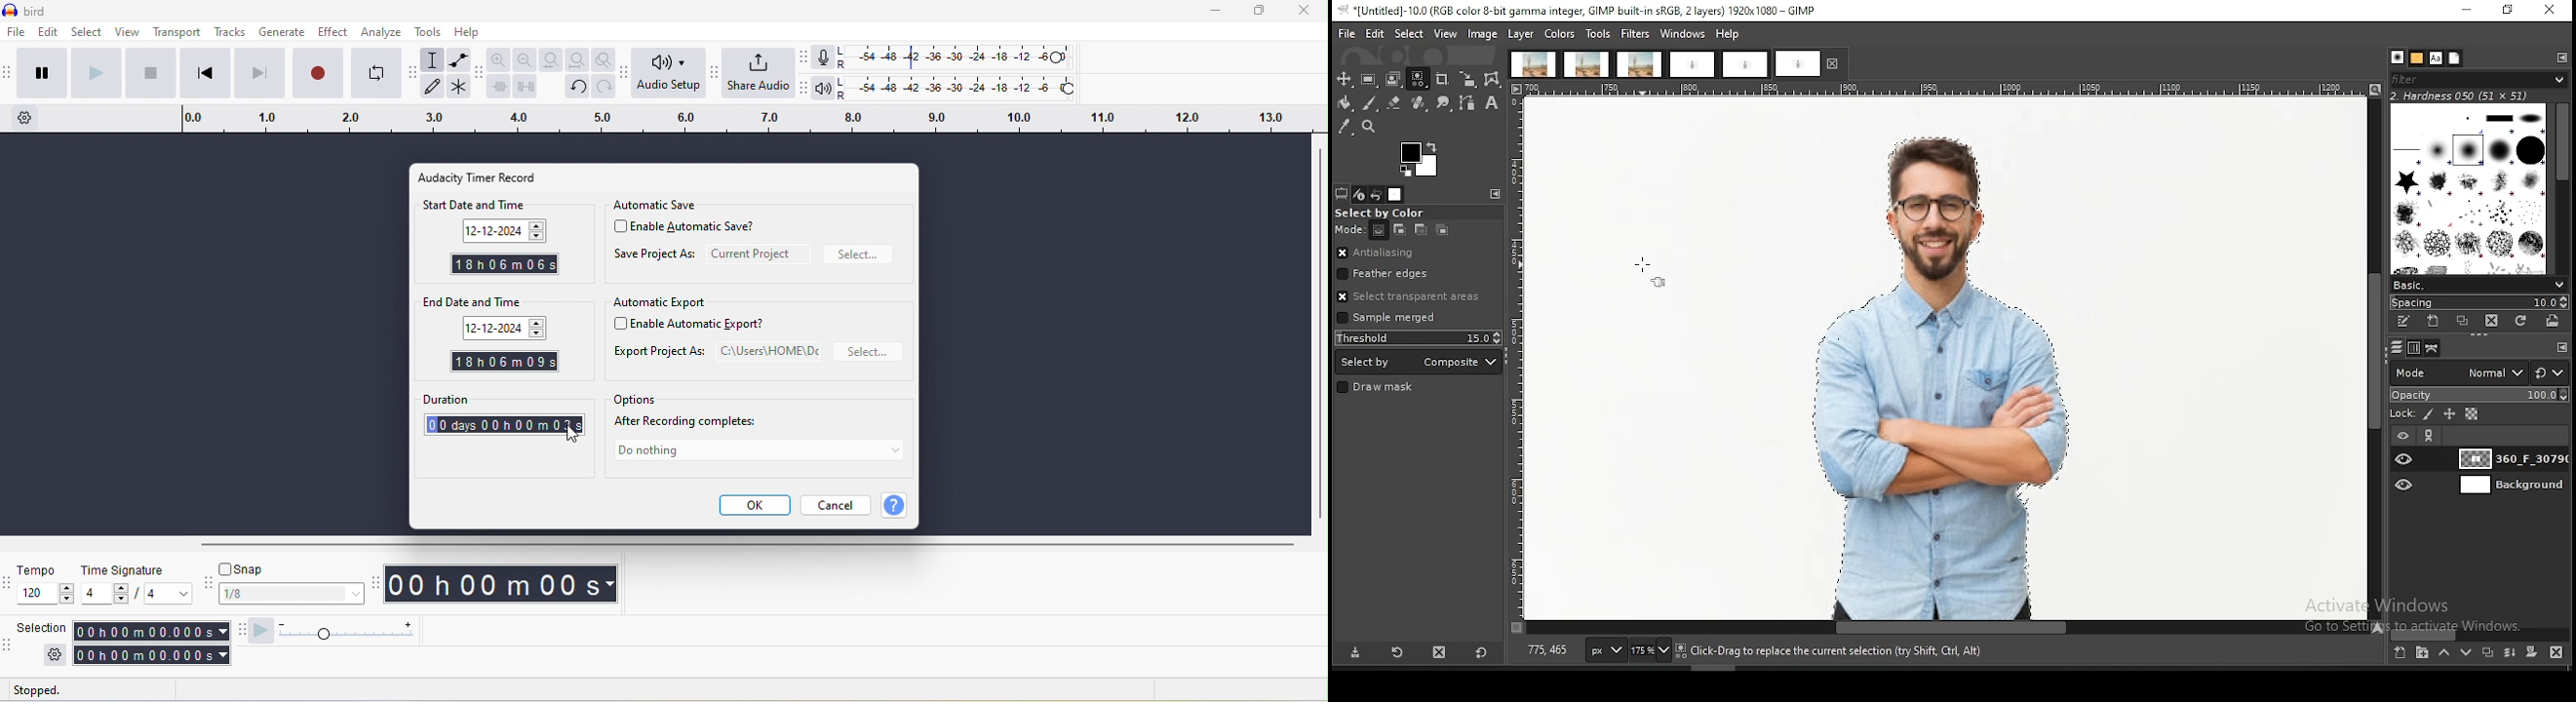 The width and height of the screenshot is (2576, 728). Describe the element at coordinates (2400, 651) in the screenshot. I see `create a new layer` at that location.